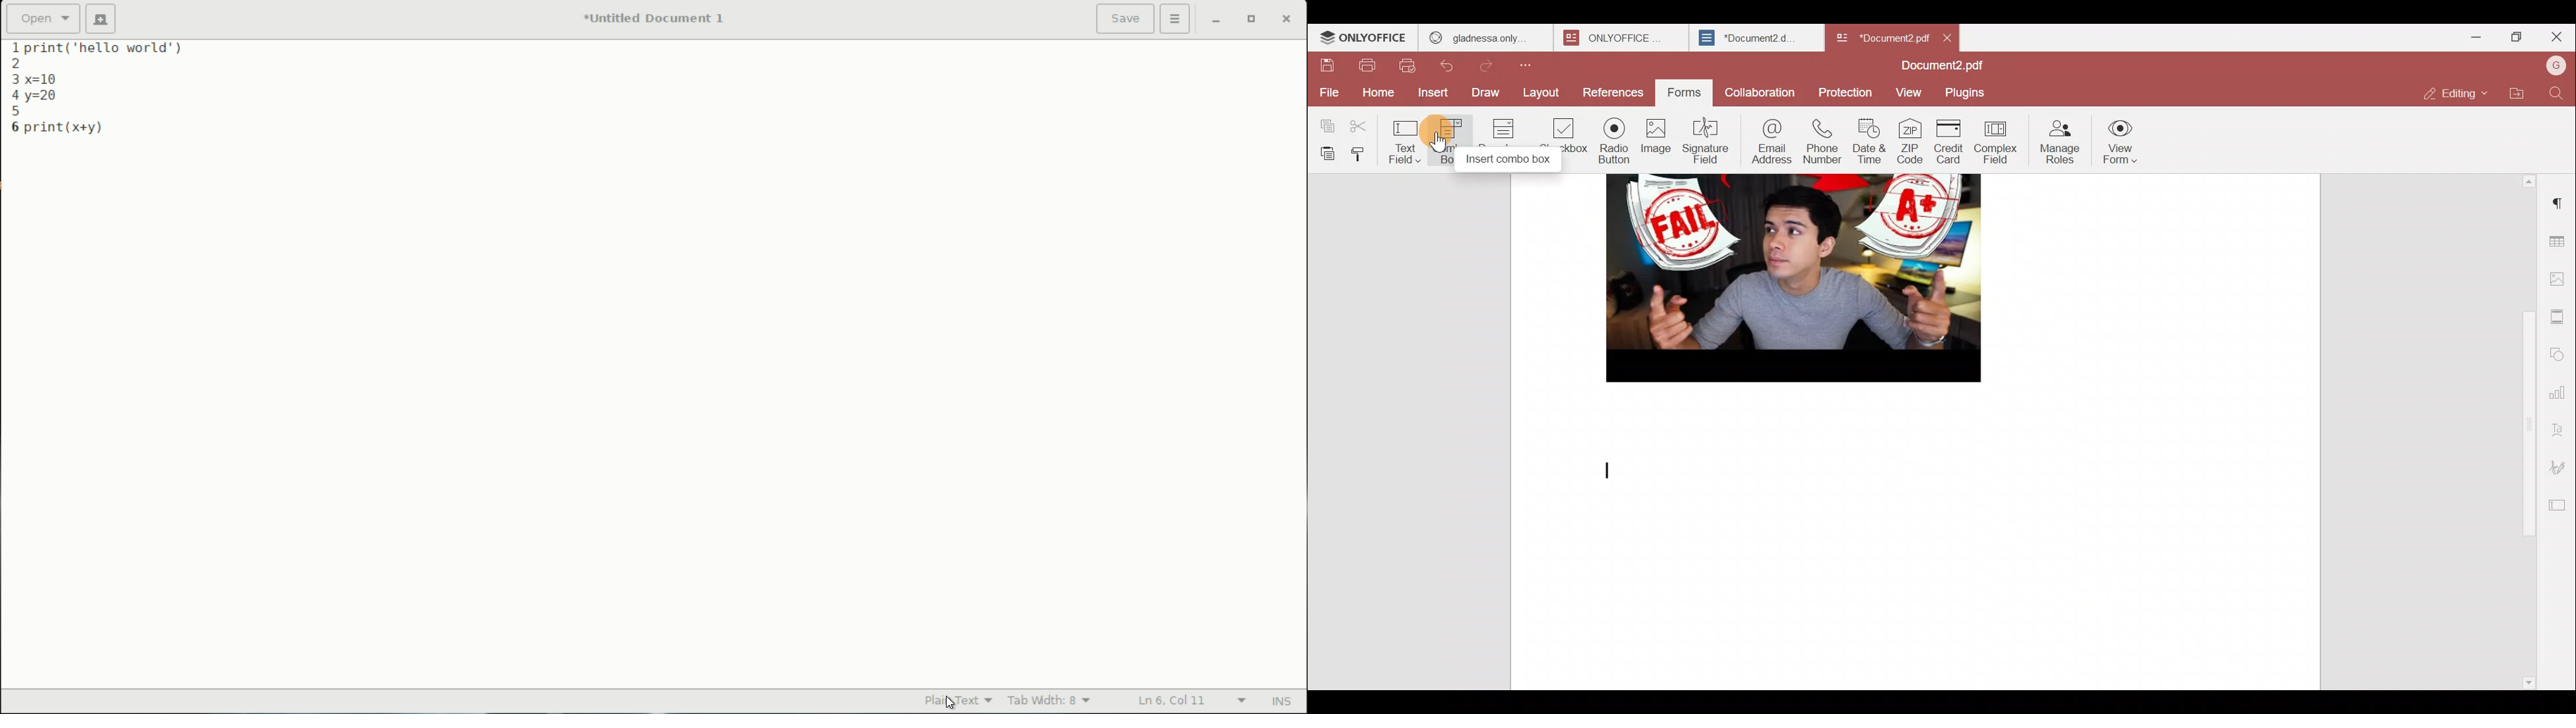 The image size is (2576, 728). Describe the element at coordinates (1910, 91) in the screenshot. I see `View` at that location.